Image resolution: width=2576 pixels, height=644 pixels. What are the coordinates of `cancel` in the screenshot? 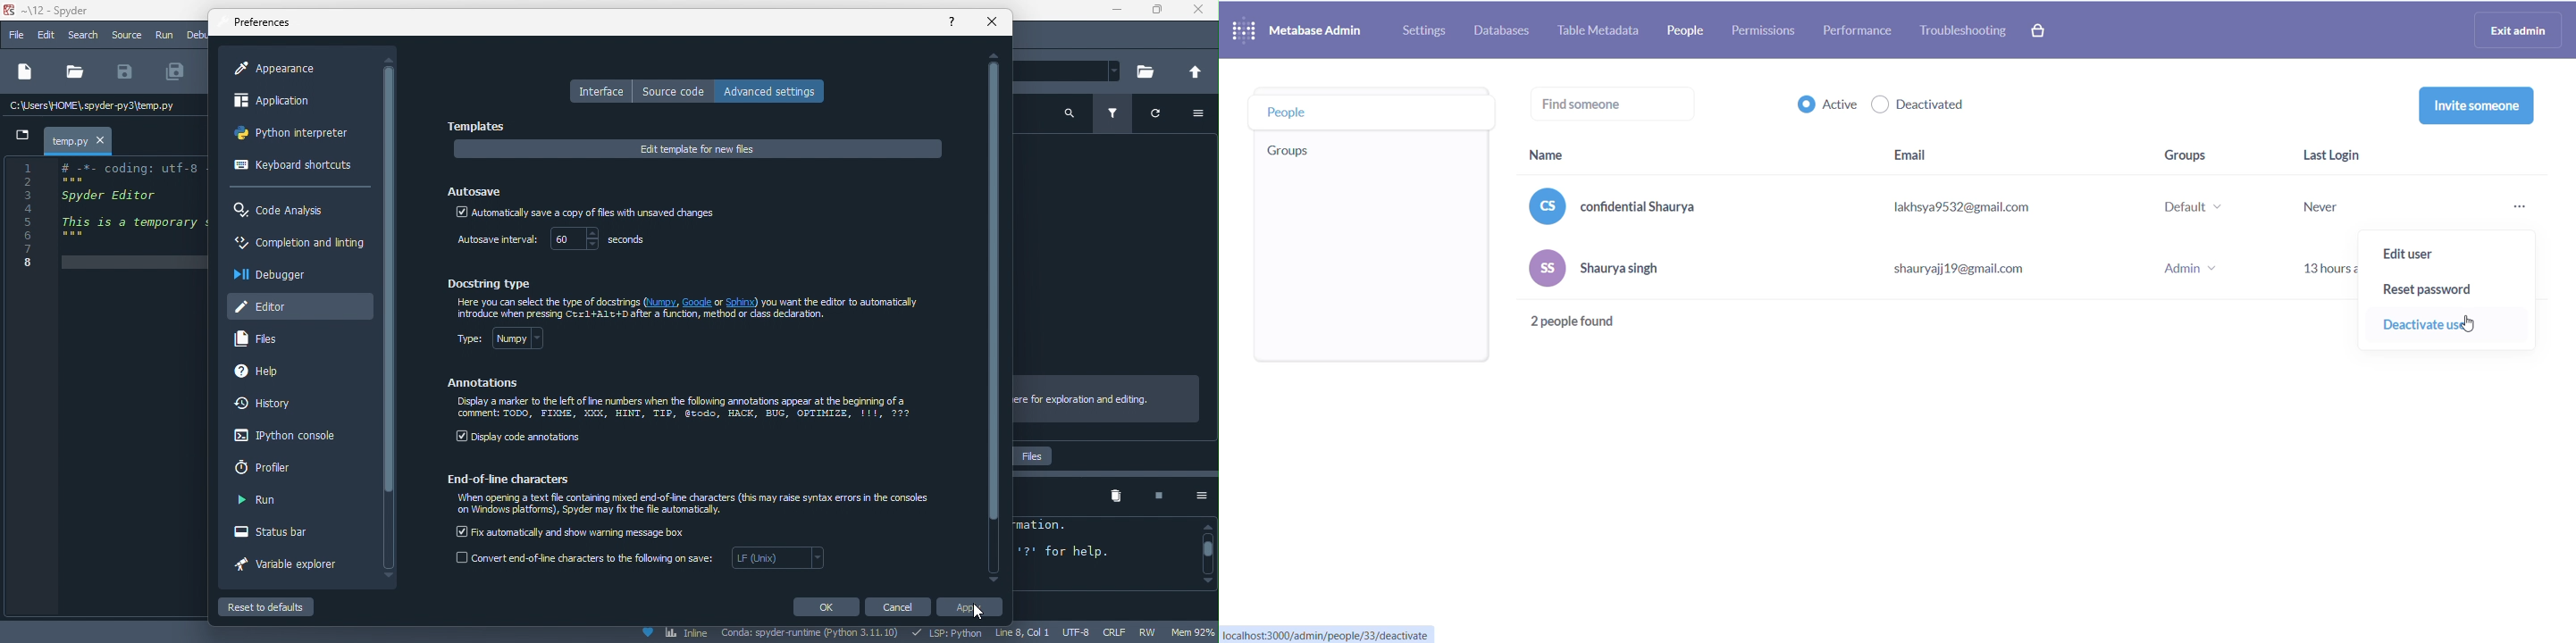 It's located at (901, 607).